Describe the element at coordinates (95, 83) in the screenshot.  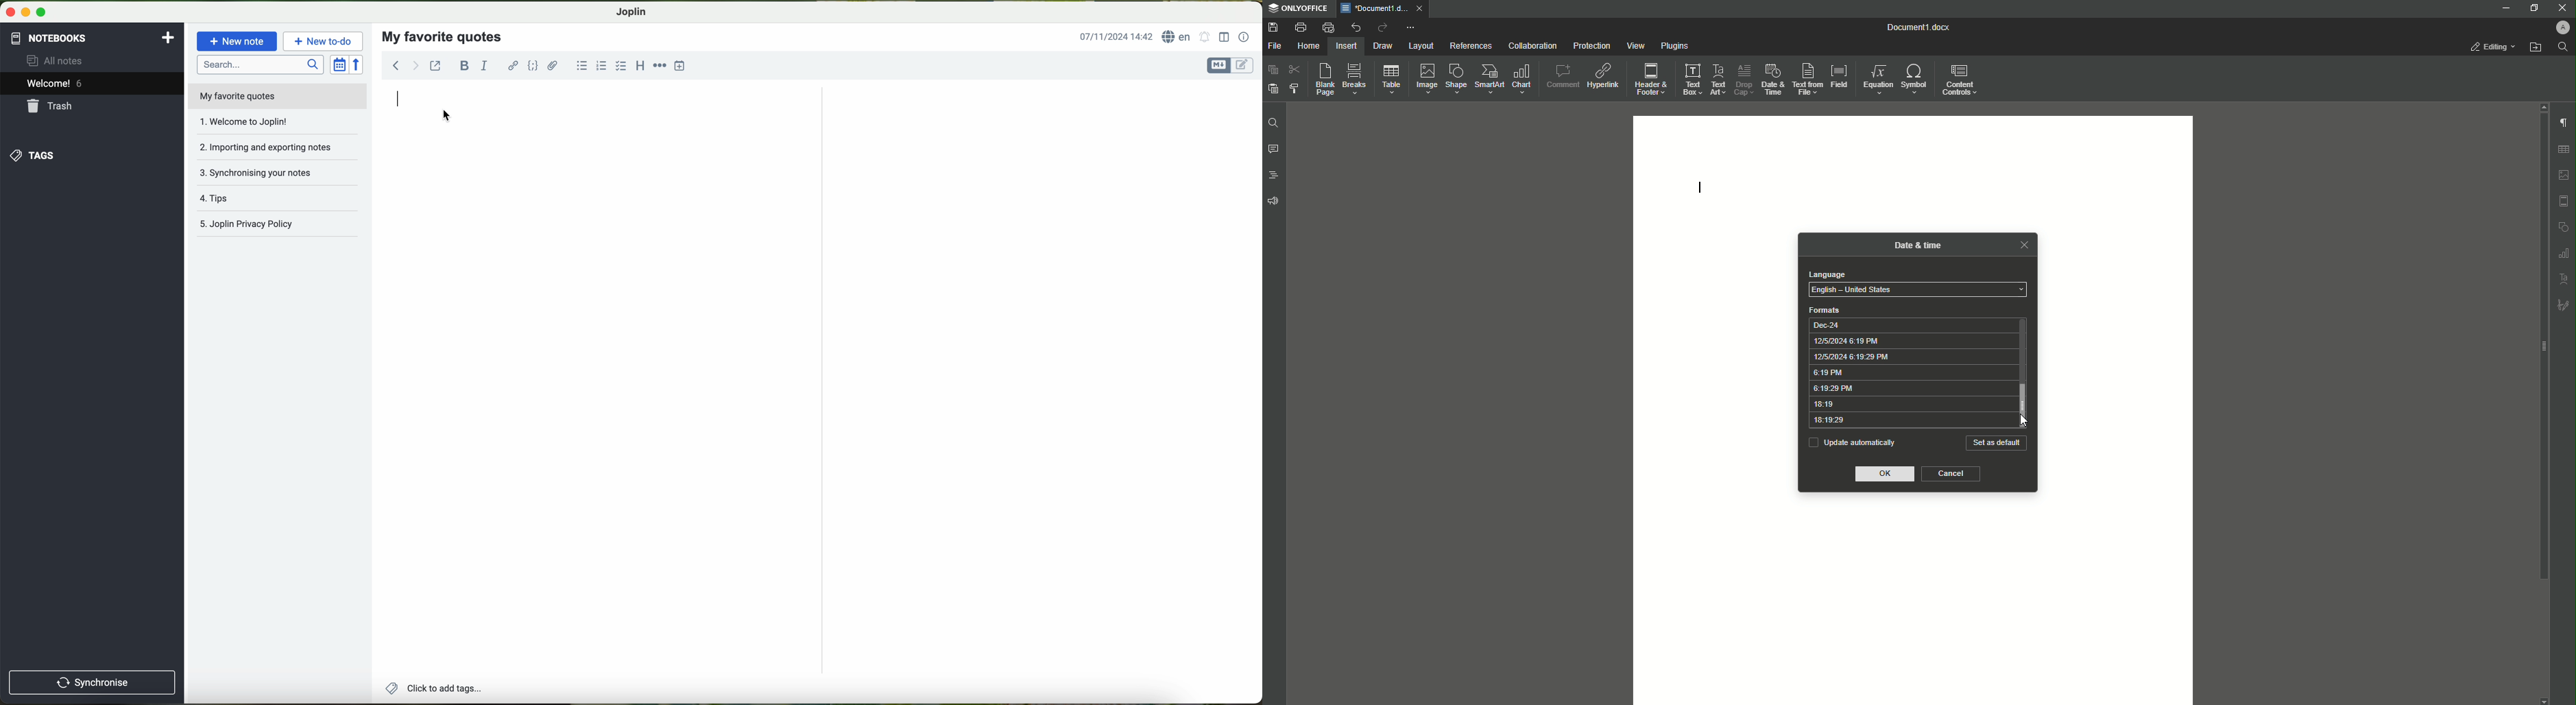
I see `welcome 6` at that location.